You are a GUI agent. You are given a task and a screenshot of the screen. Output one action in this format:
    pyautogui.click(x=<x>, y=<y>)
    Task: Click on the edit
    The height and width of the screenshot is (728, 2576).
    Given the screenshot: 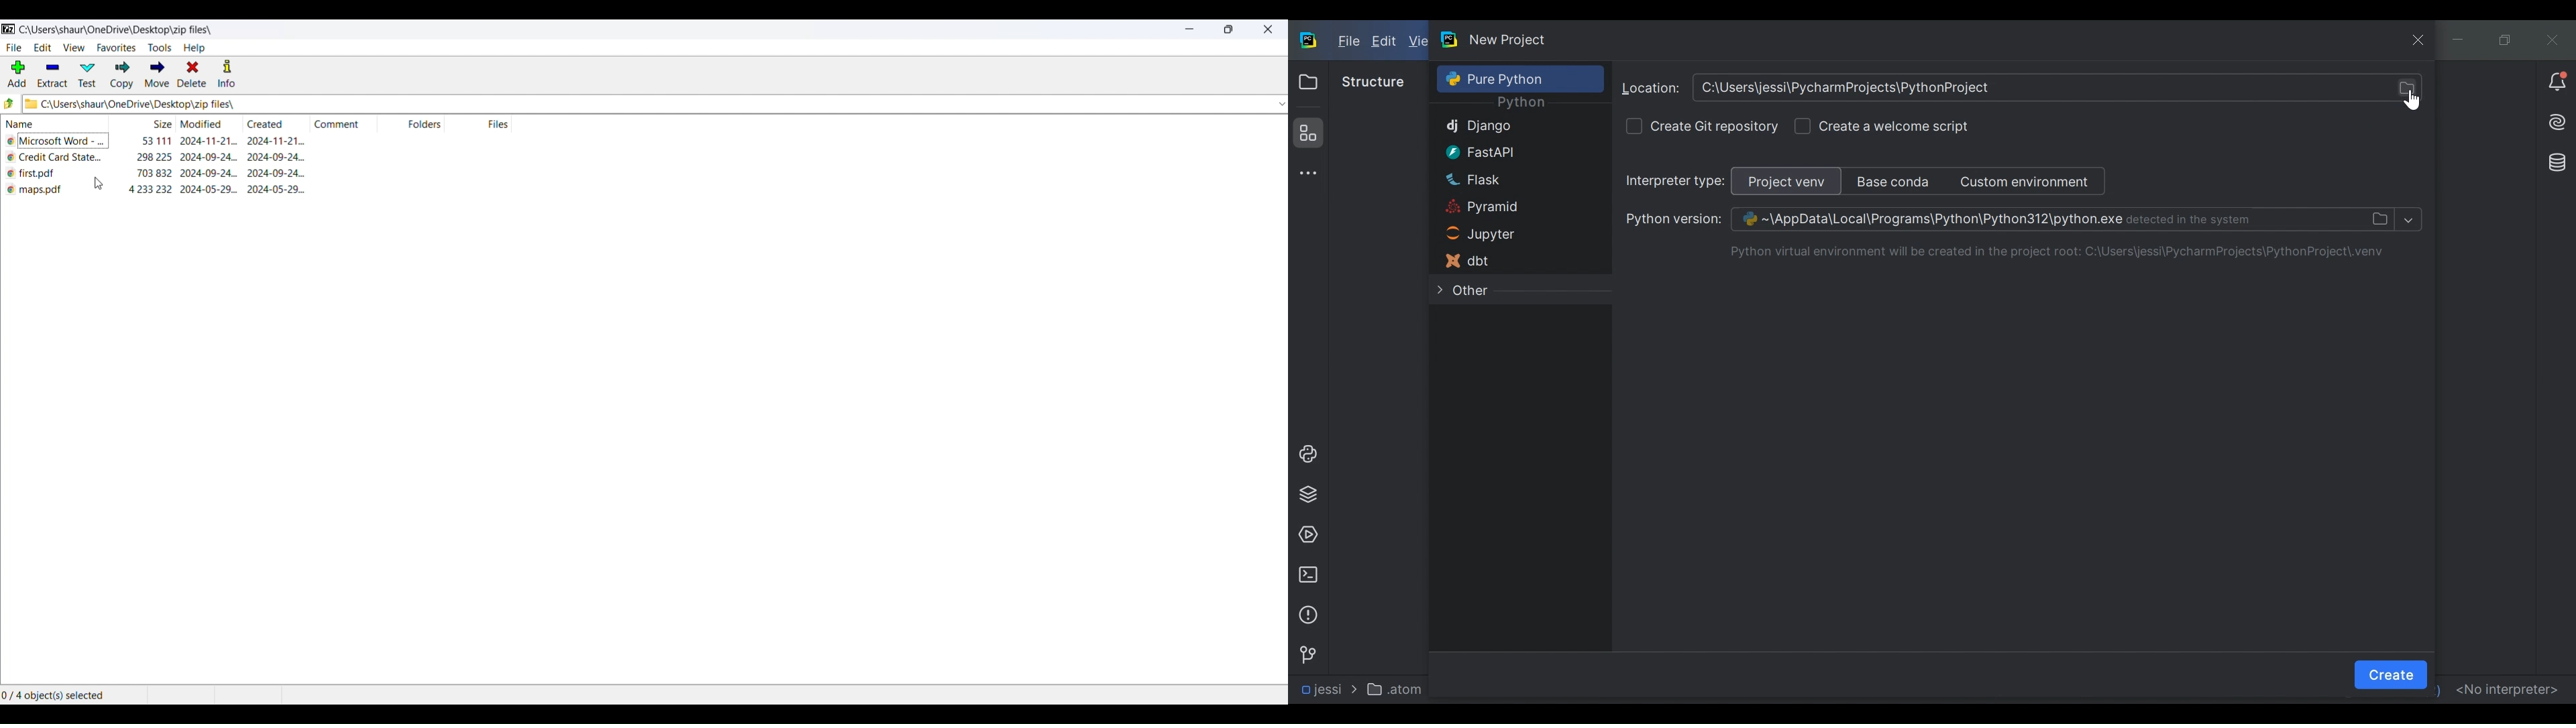 What is the action you would take?
    pyautogui.click(x=42, y=49)
    